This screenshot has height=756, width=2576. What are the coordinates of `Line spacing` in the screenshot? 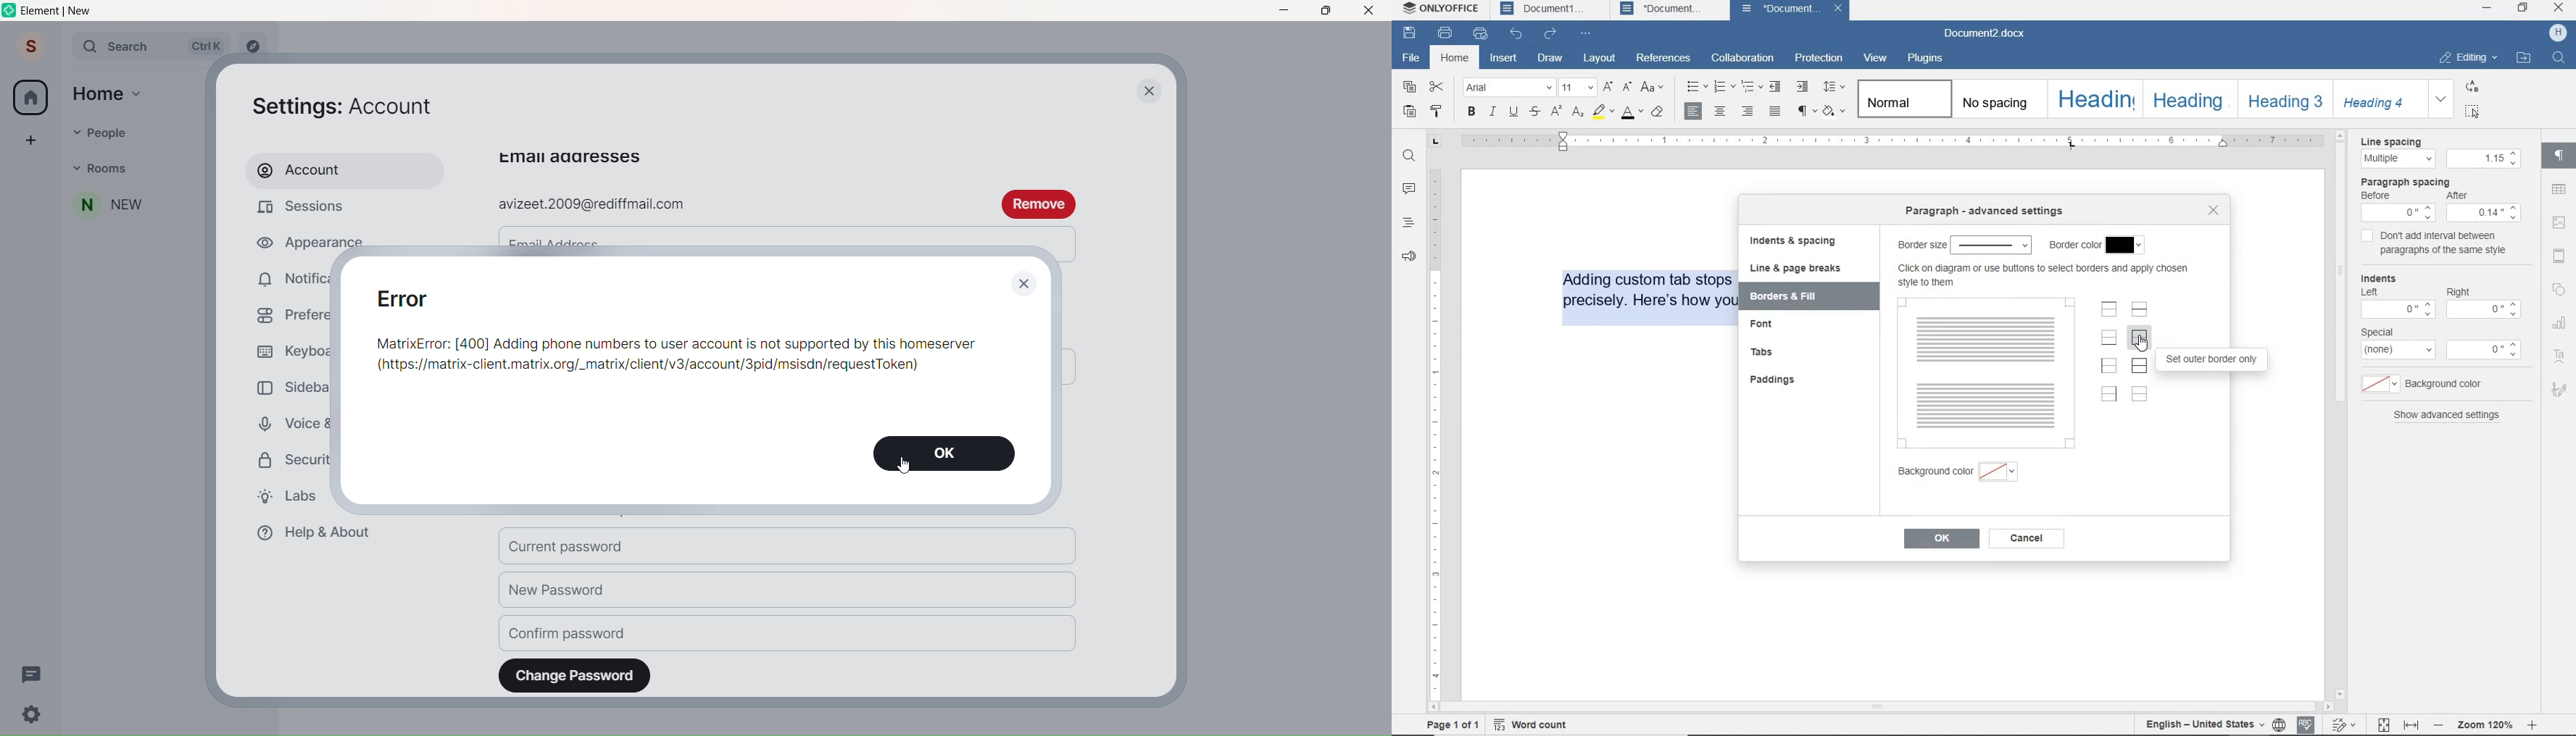 It's located at (2393, 140).